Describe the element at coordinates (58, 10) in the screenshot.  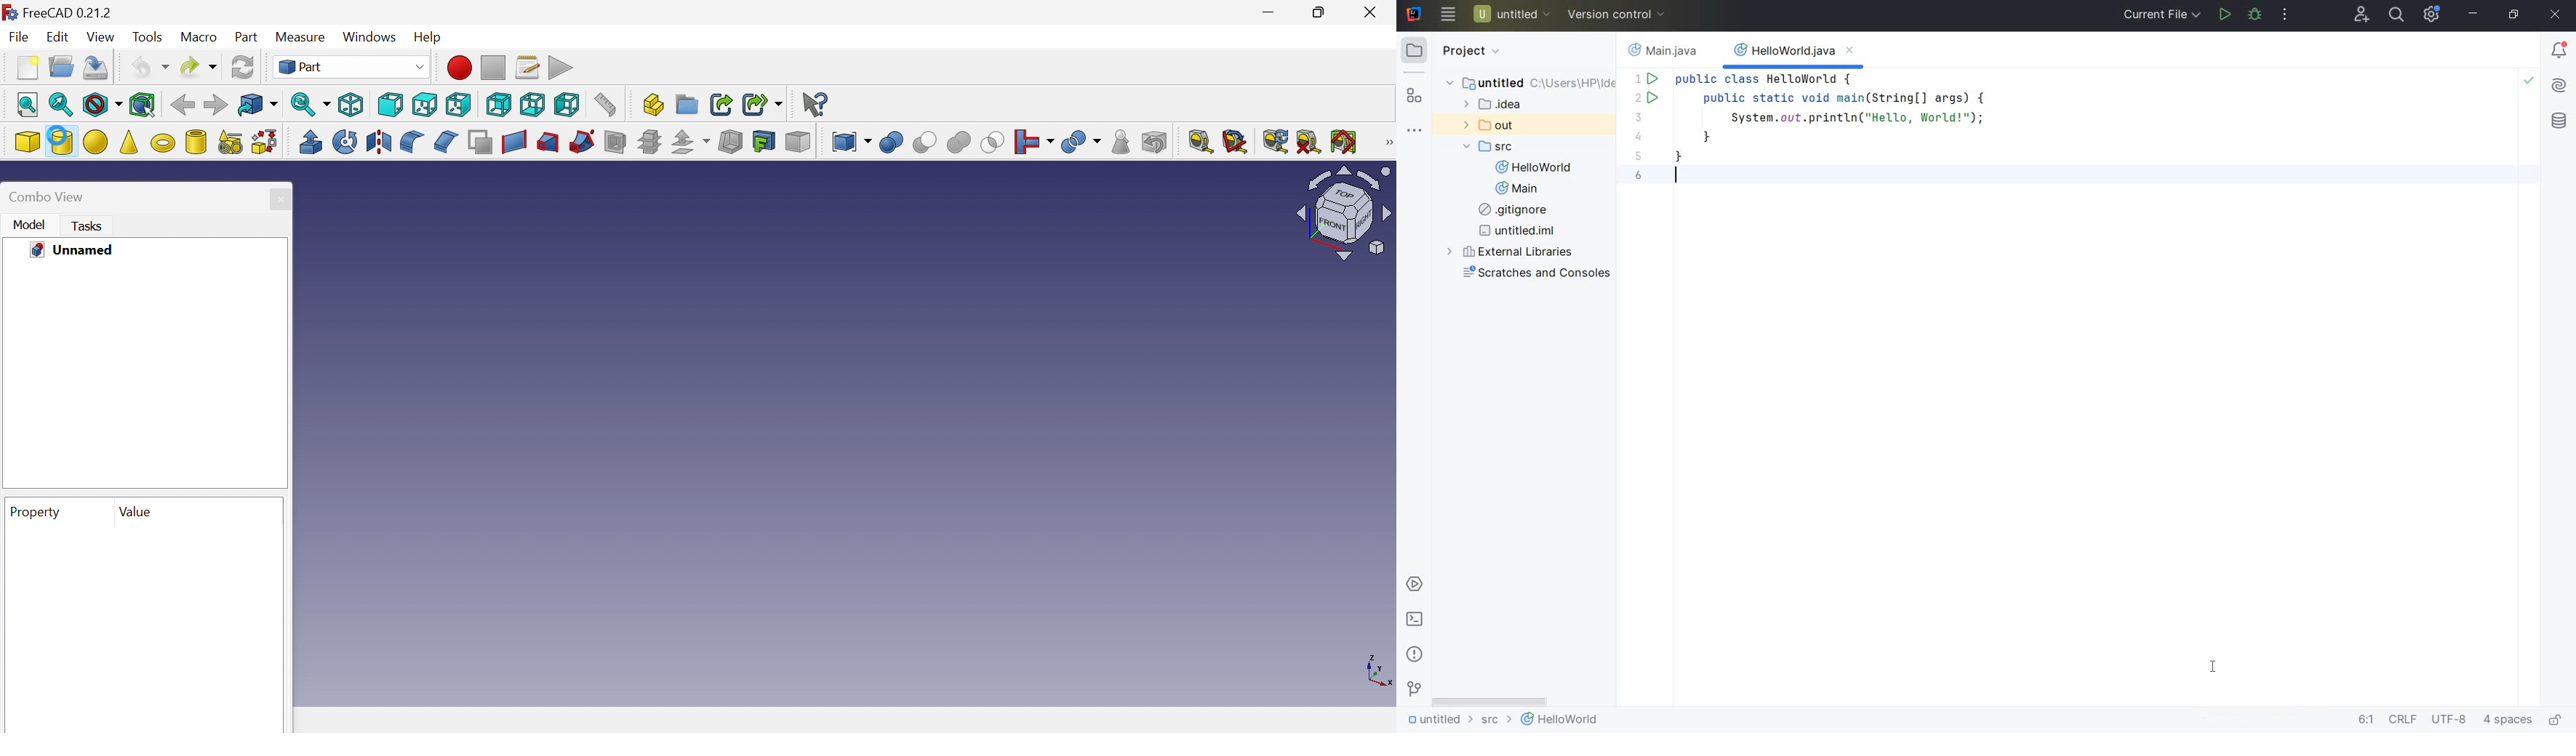
I see `FREECAD 0.21.2` at that location.